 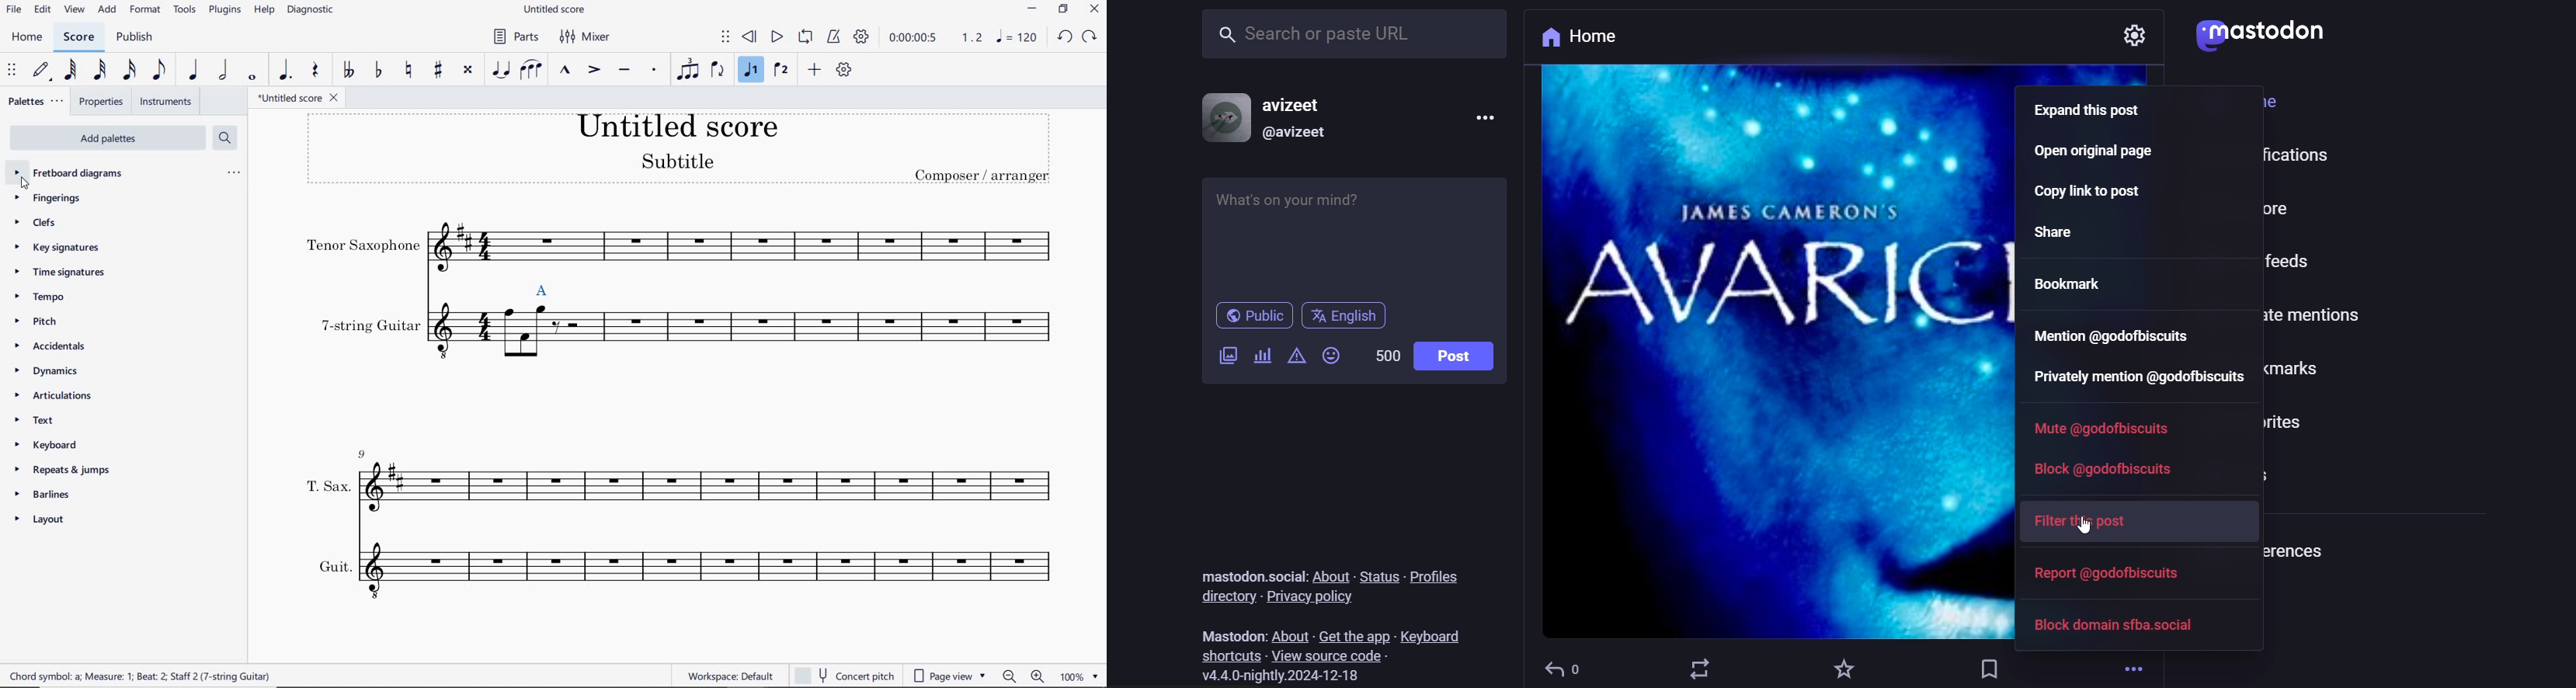 I want to click on LAYOUT, so click(x=48, y=521).